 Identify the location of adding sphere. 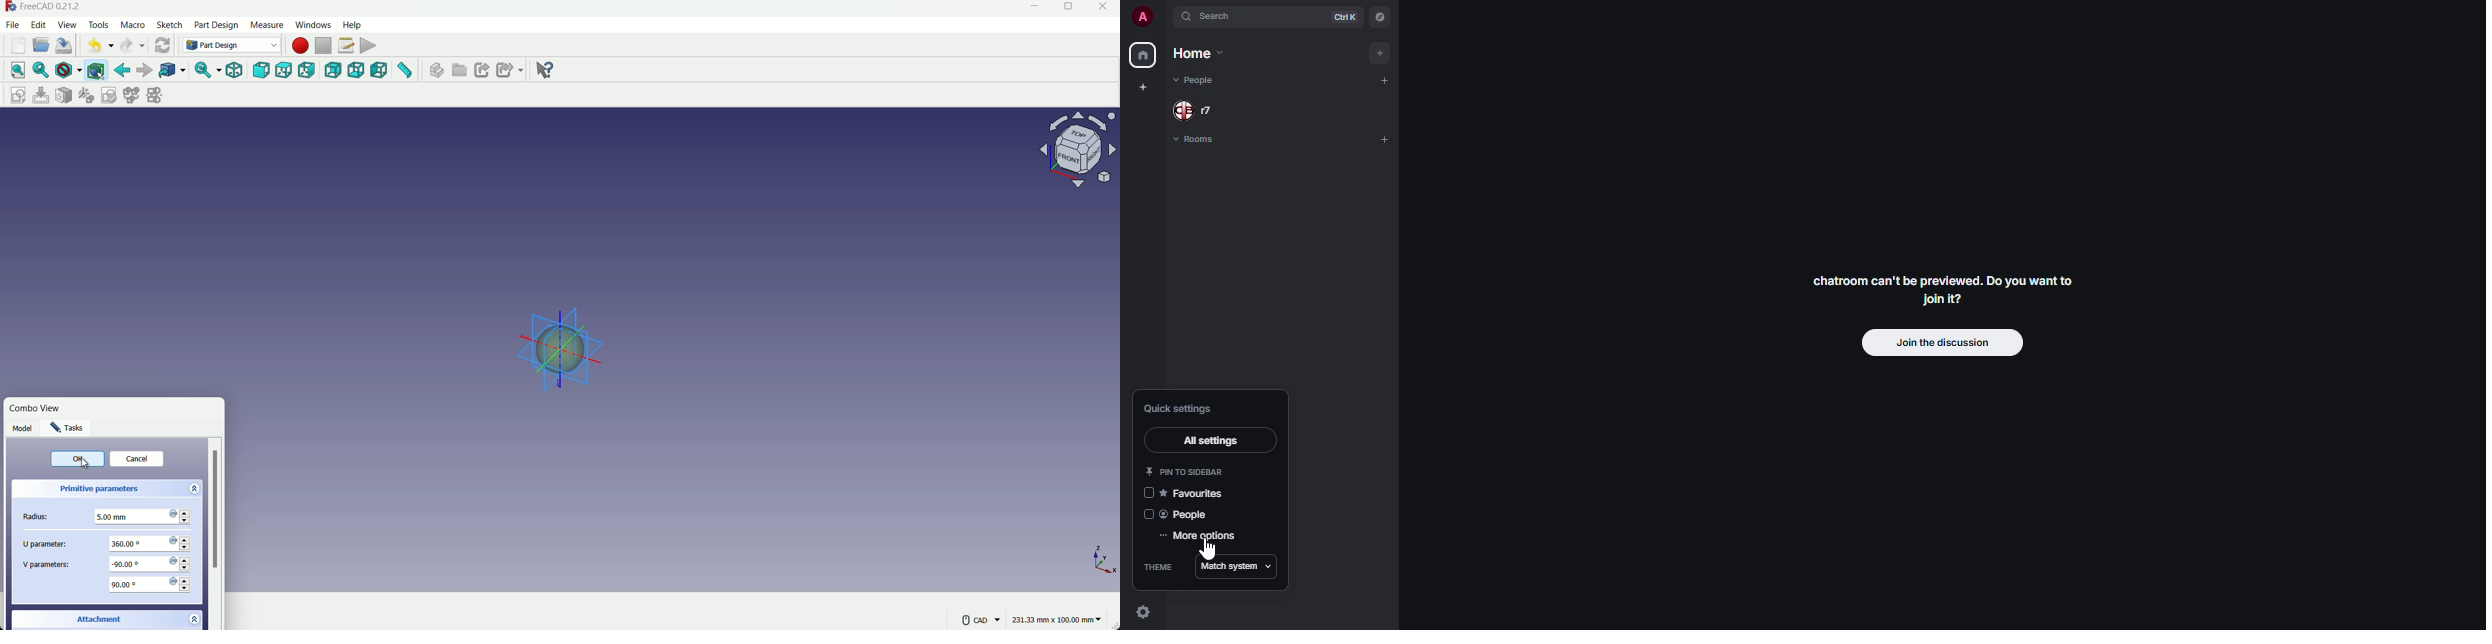
(559, 344).